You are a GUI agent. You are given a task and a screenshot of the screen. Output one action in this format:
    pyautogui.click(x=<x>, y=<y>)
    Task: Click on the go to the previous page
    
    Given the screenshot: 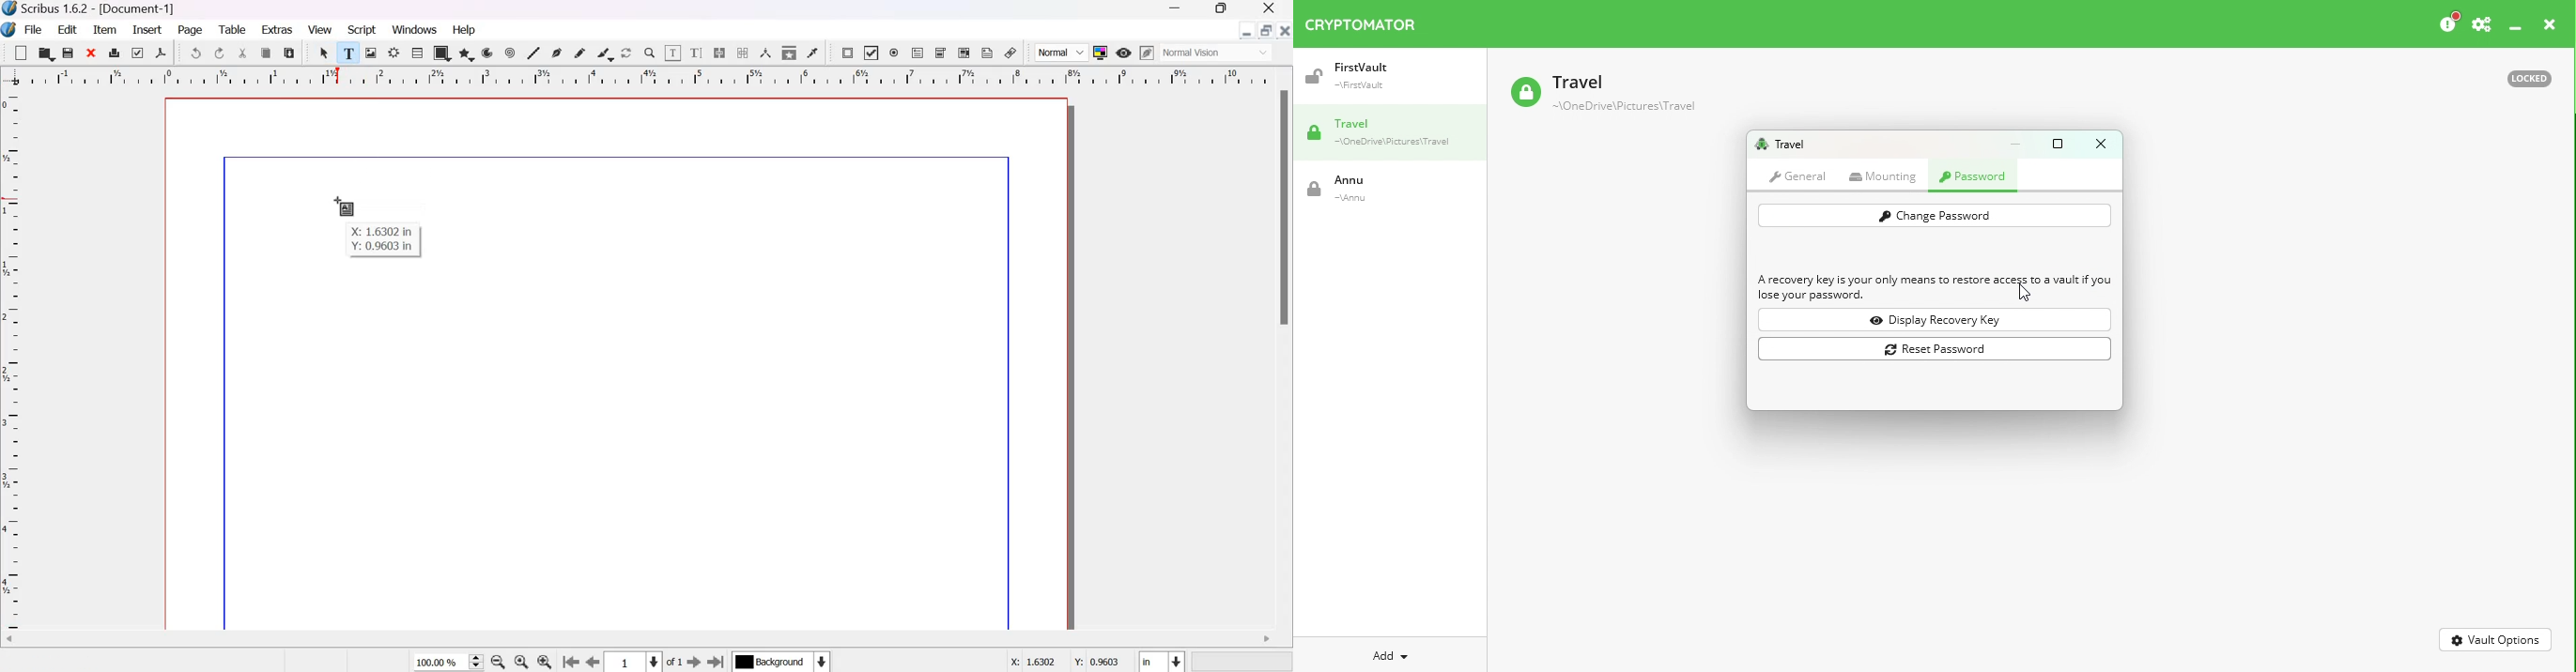 What is the action you would take?
    pyautogui.click(x=571, y=663)
    